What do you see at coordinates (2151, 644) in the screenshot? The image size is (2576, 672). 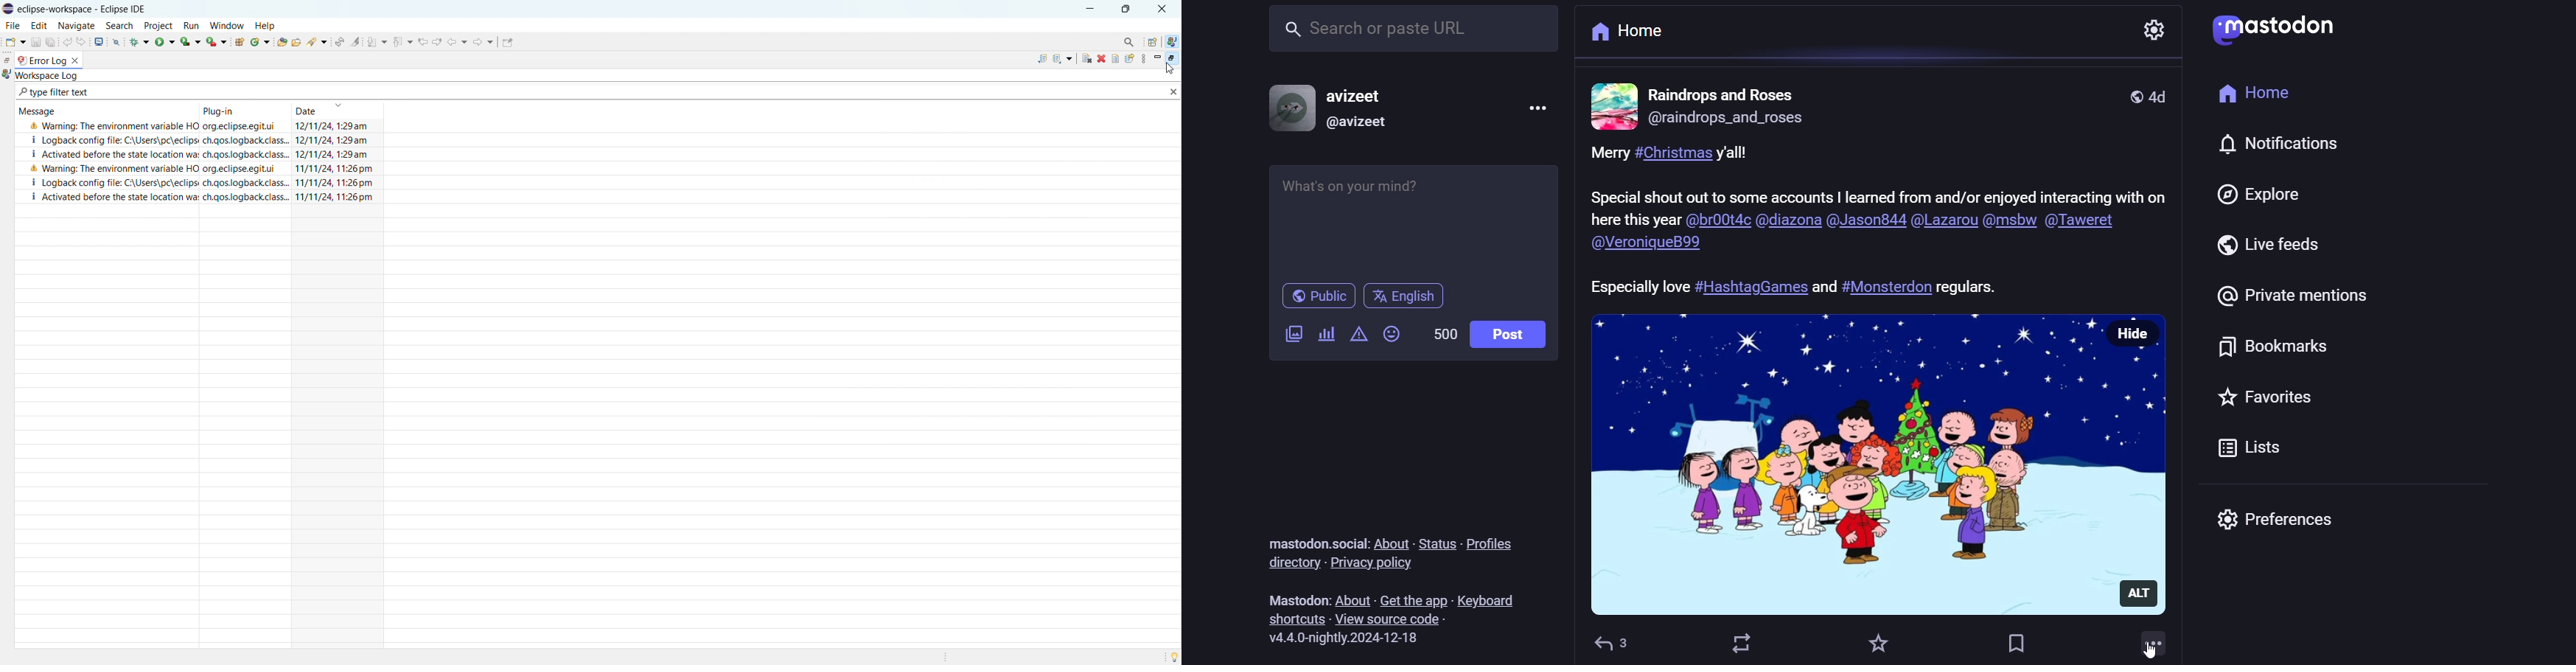 I see `more` at bounding box center [2151, 644].